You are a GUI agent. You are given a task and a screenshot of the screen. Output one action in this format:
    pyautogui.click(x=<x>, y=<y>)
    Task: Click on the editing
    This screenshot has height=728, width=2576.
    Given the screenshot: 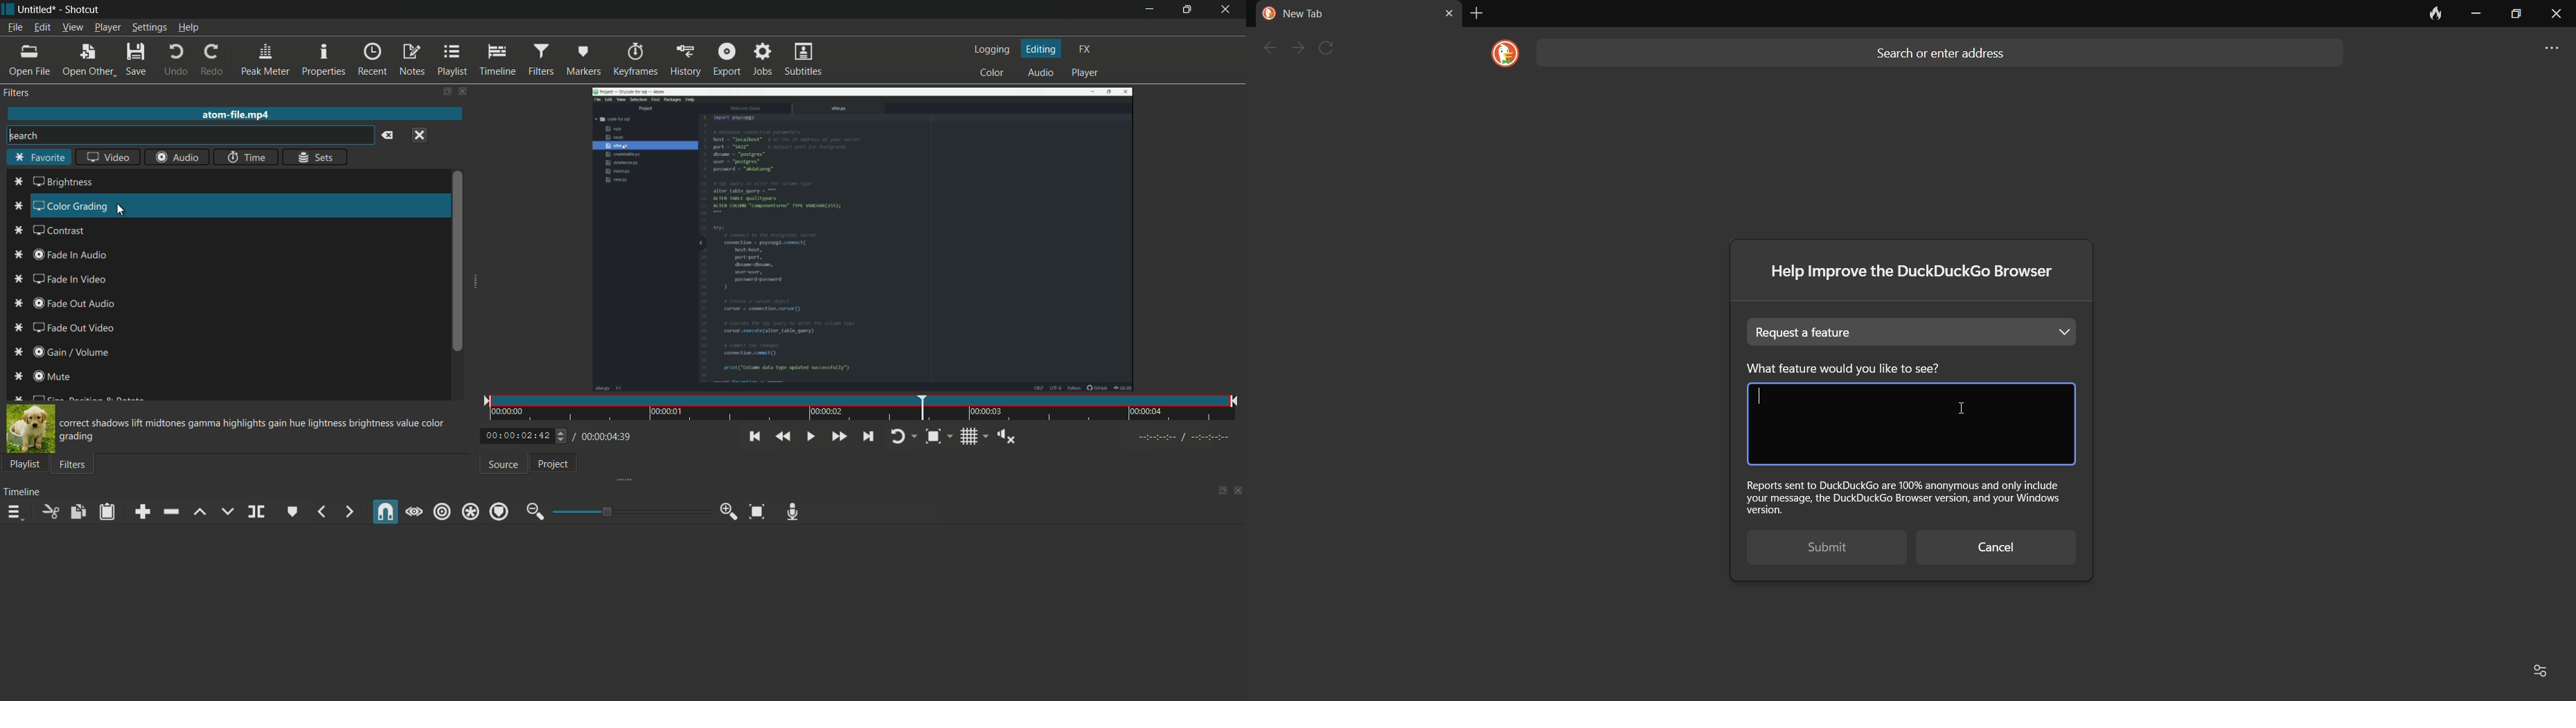 What is the action you would take?
    pyautogui.click(x=1042, y=49)
    